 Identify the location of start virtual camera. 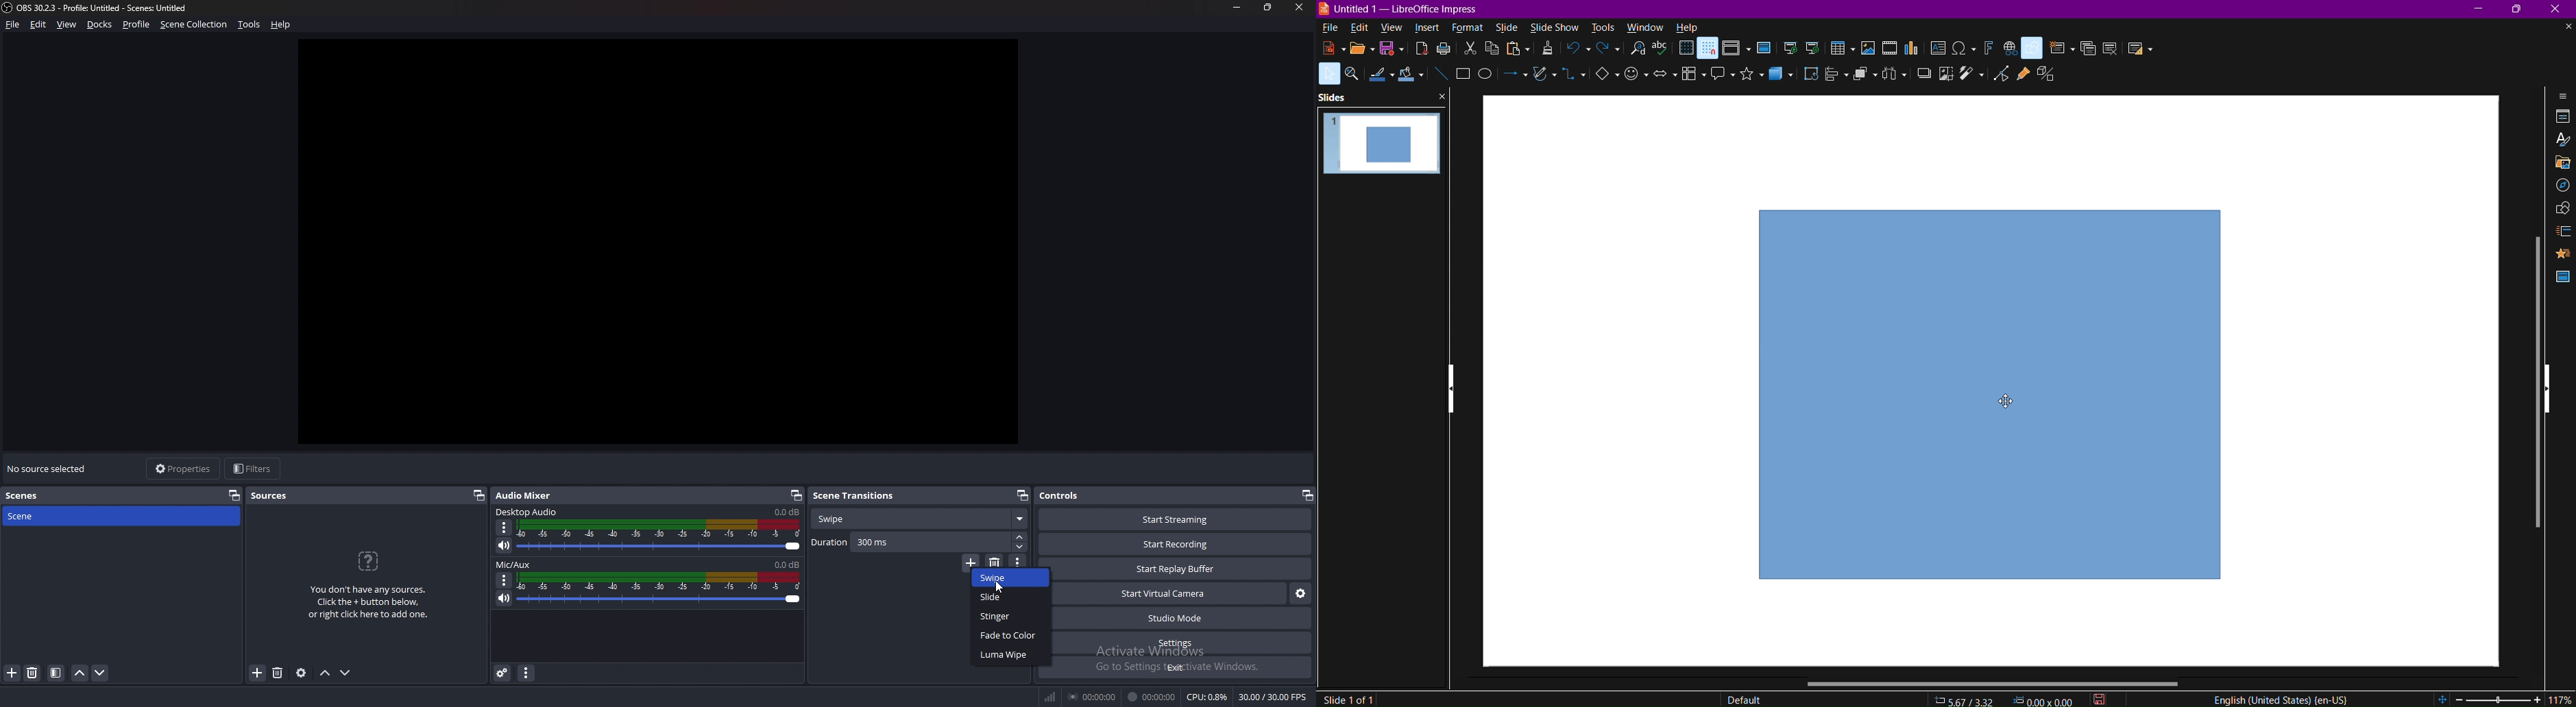
(1169, 593).